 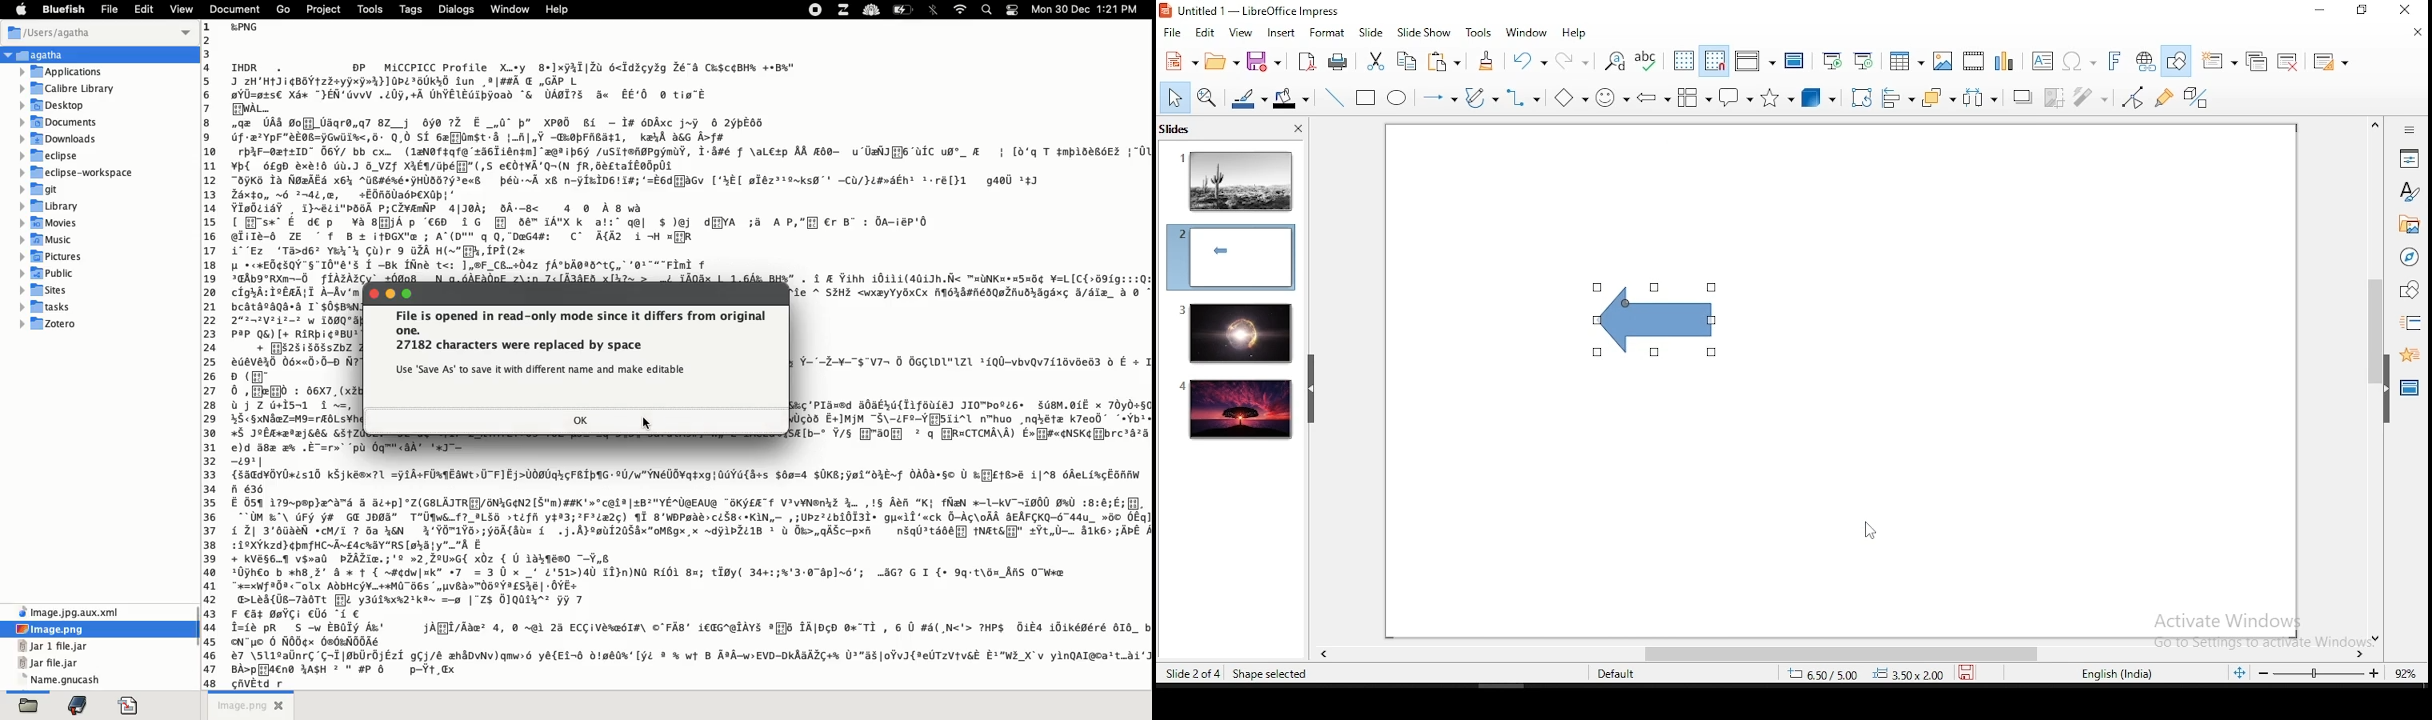 I want to click on document , so click(x=239, y=10).